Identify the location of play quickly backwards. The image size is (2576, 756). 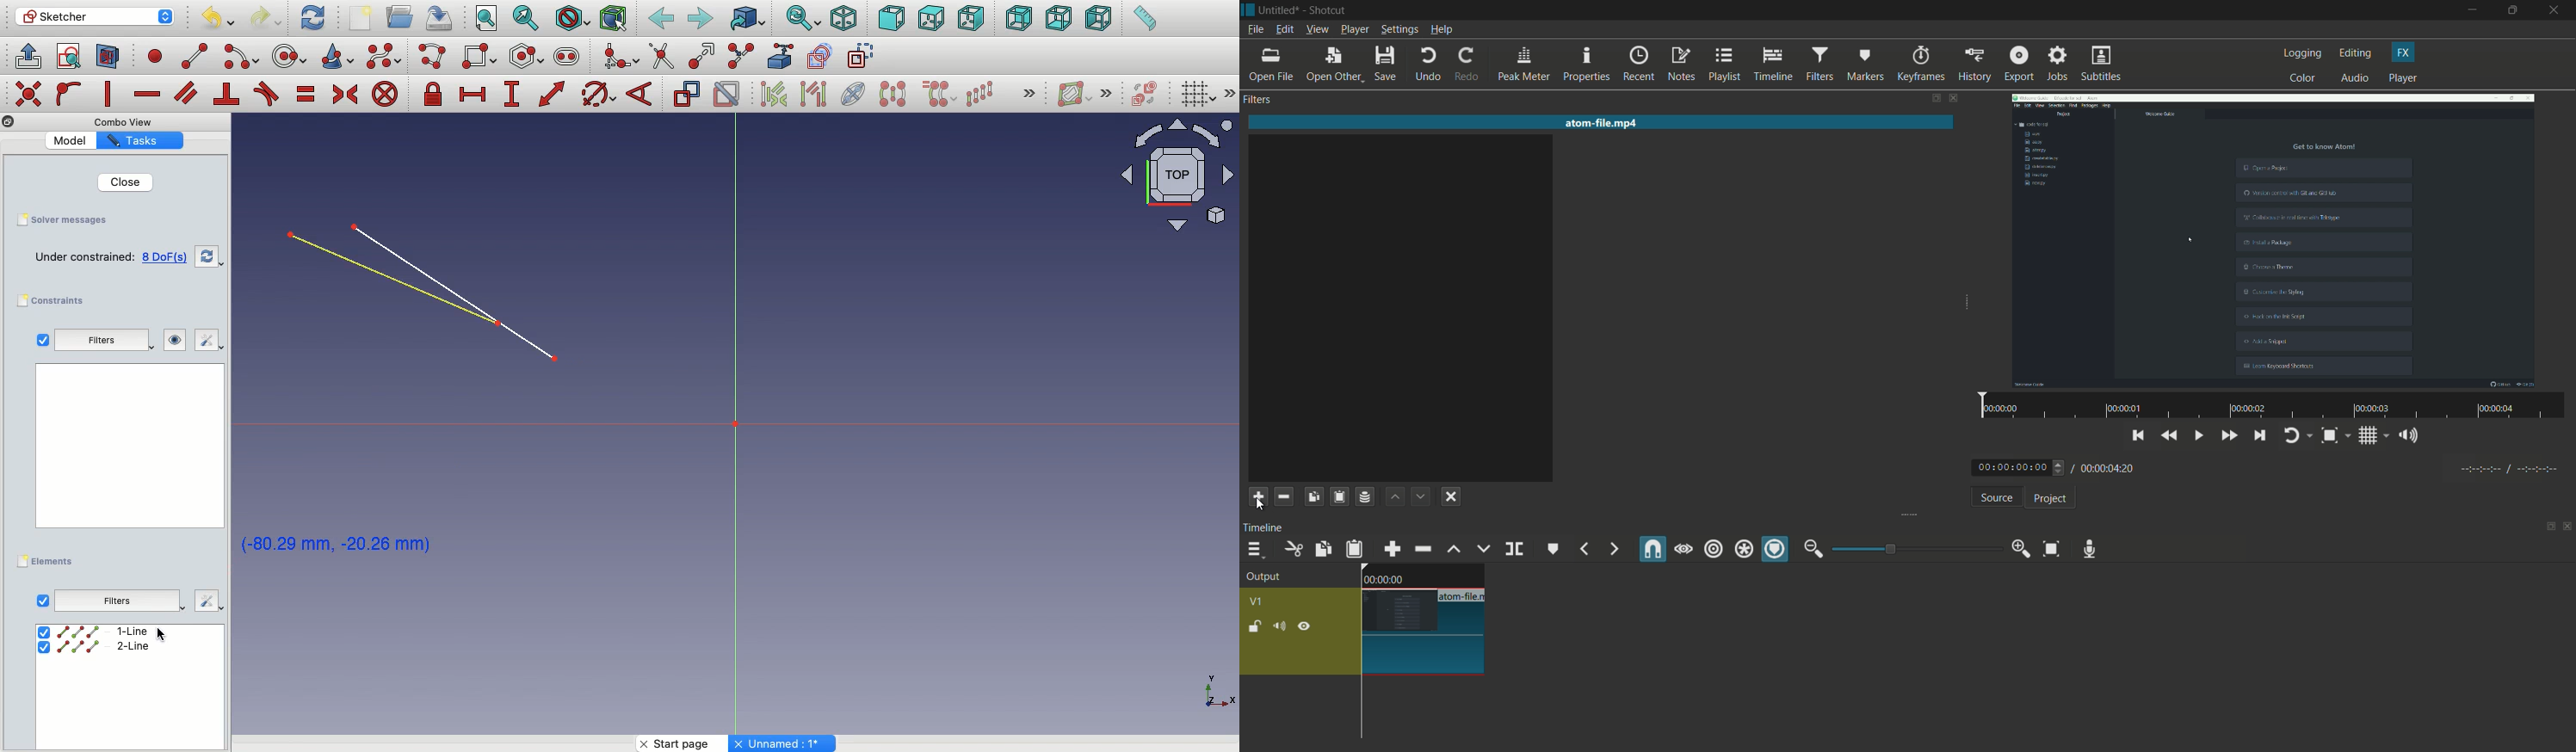
(2171, 436).